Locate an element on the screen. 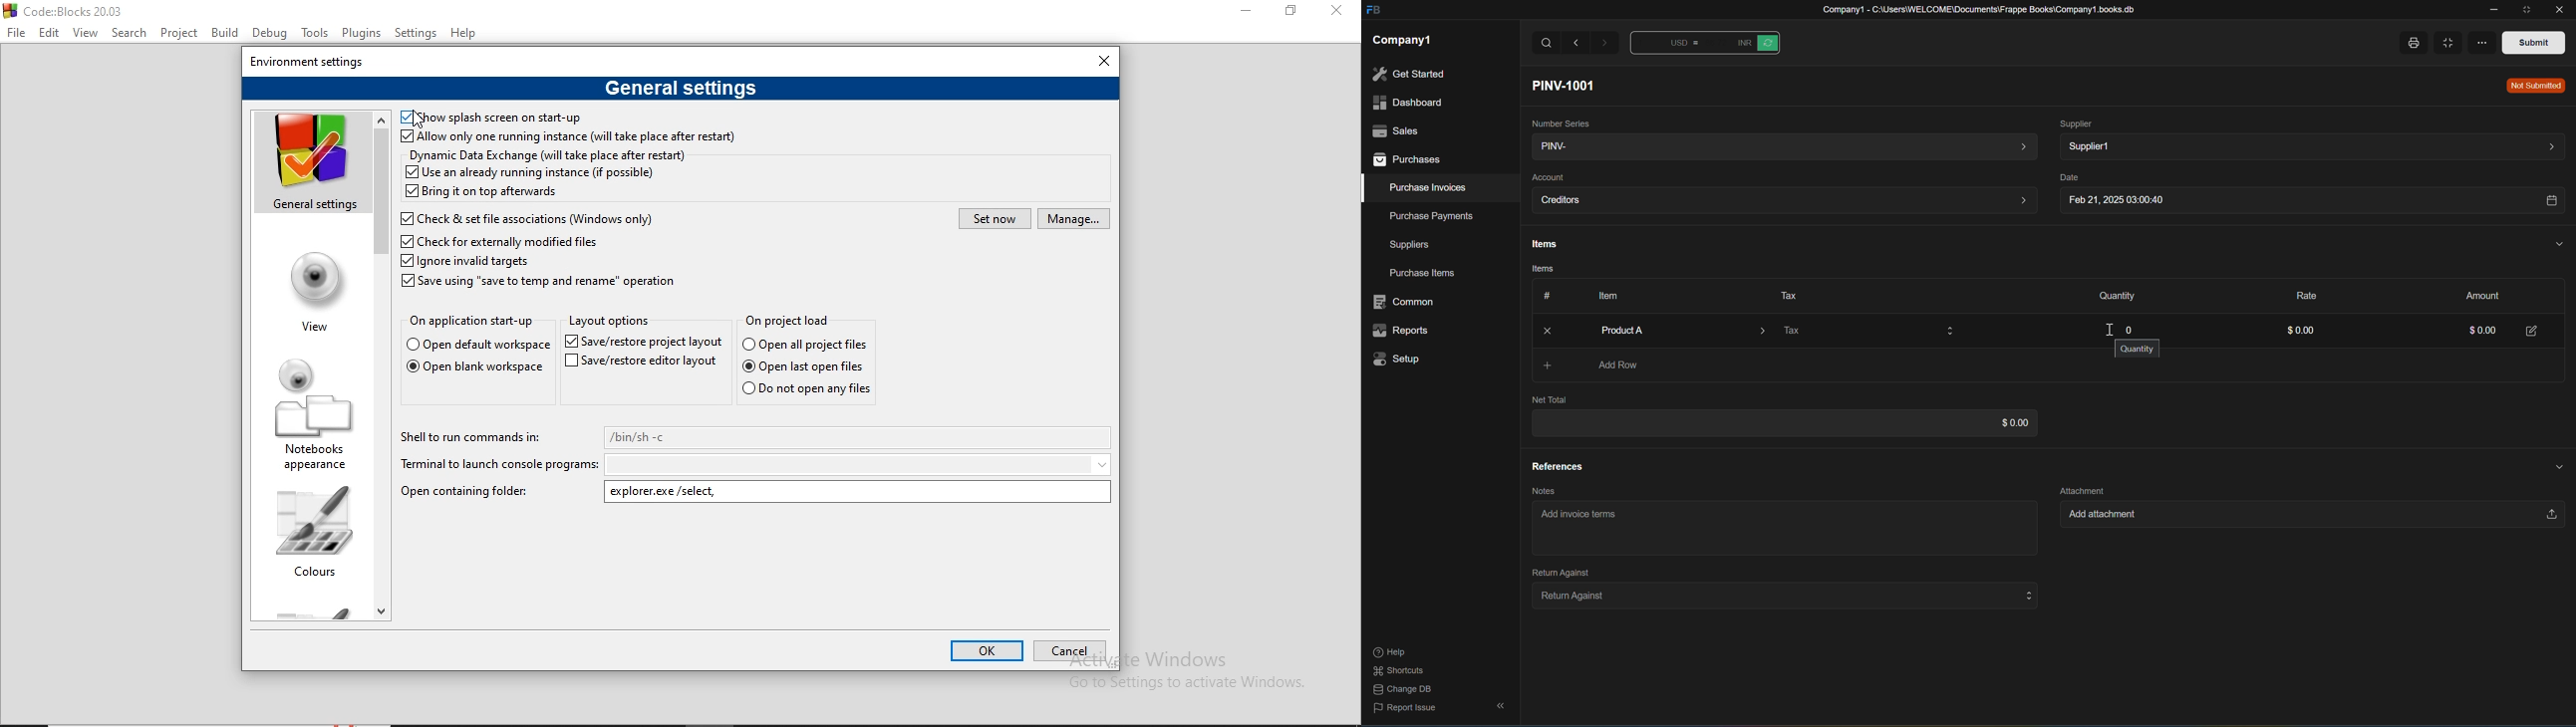 Image resolution: width=2576 pixels, height=728 pixels. Check for externally modified files is located at coordinates (525, 217).